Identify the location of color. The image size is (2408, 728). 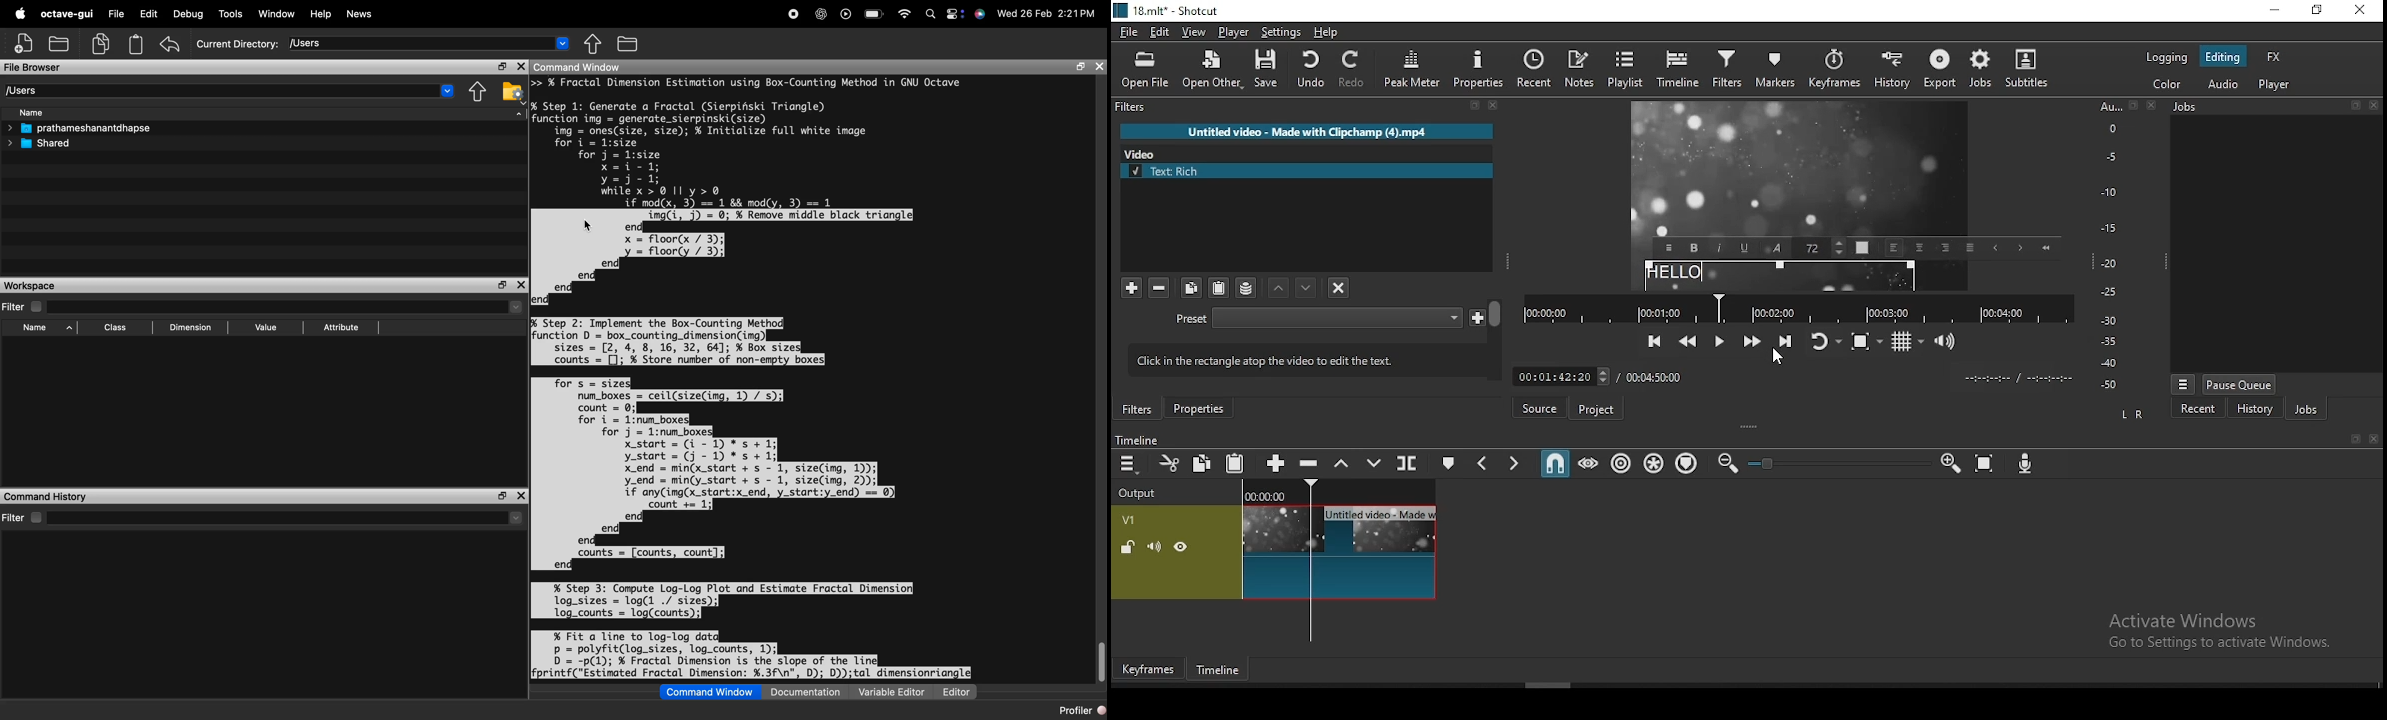
(2166, 86).